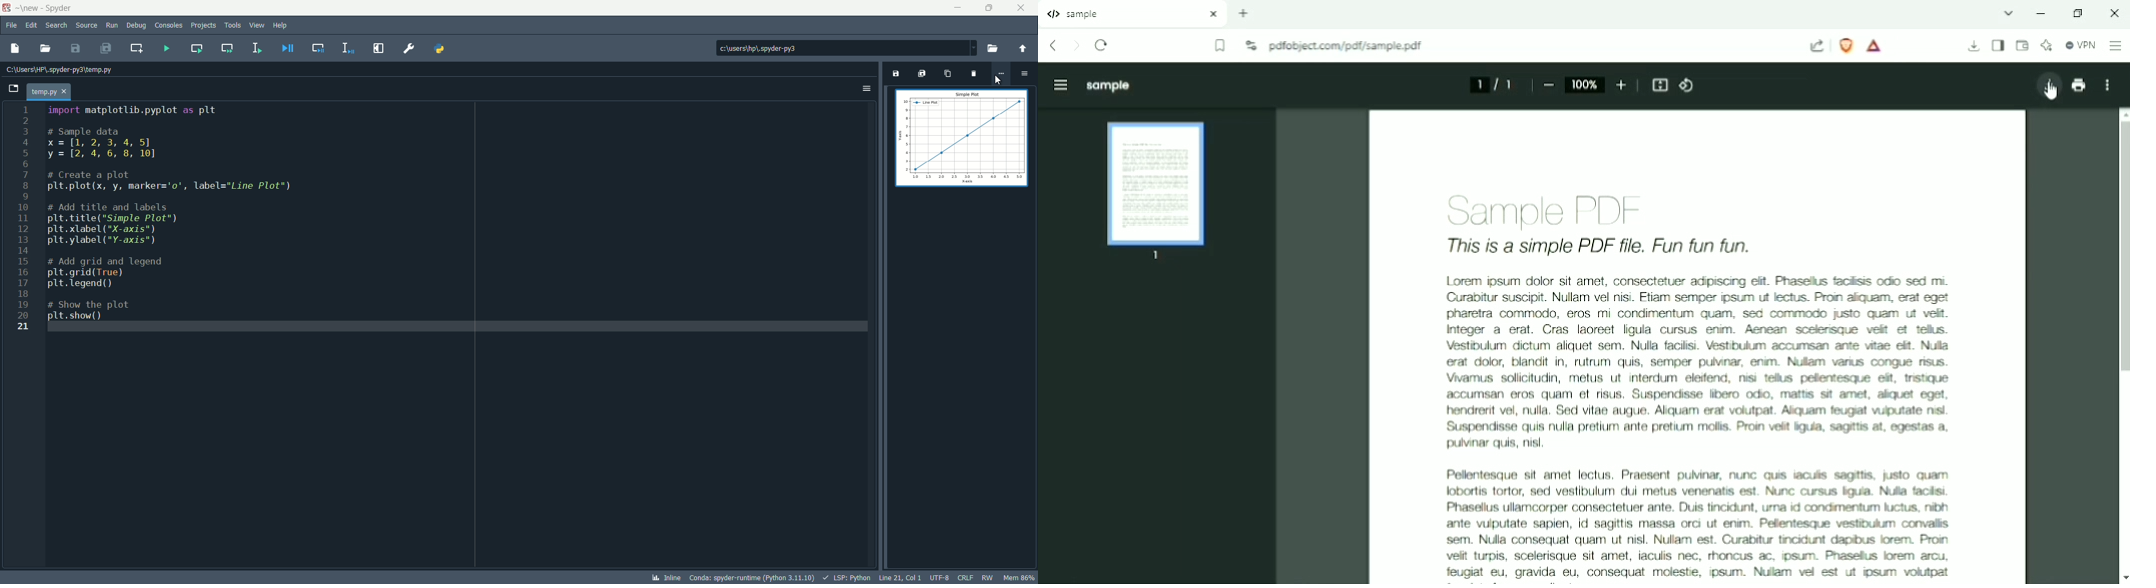 The width and height of the screenshot is (2156, 588). What do you see at coordinates (47, 48) in the screenshot?
I see `open file` at bounding box center [47, 48].